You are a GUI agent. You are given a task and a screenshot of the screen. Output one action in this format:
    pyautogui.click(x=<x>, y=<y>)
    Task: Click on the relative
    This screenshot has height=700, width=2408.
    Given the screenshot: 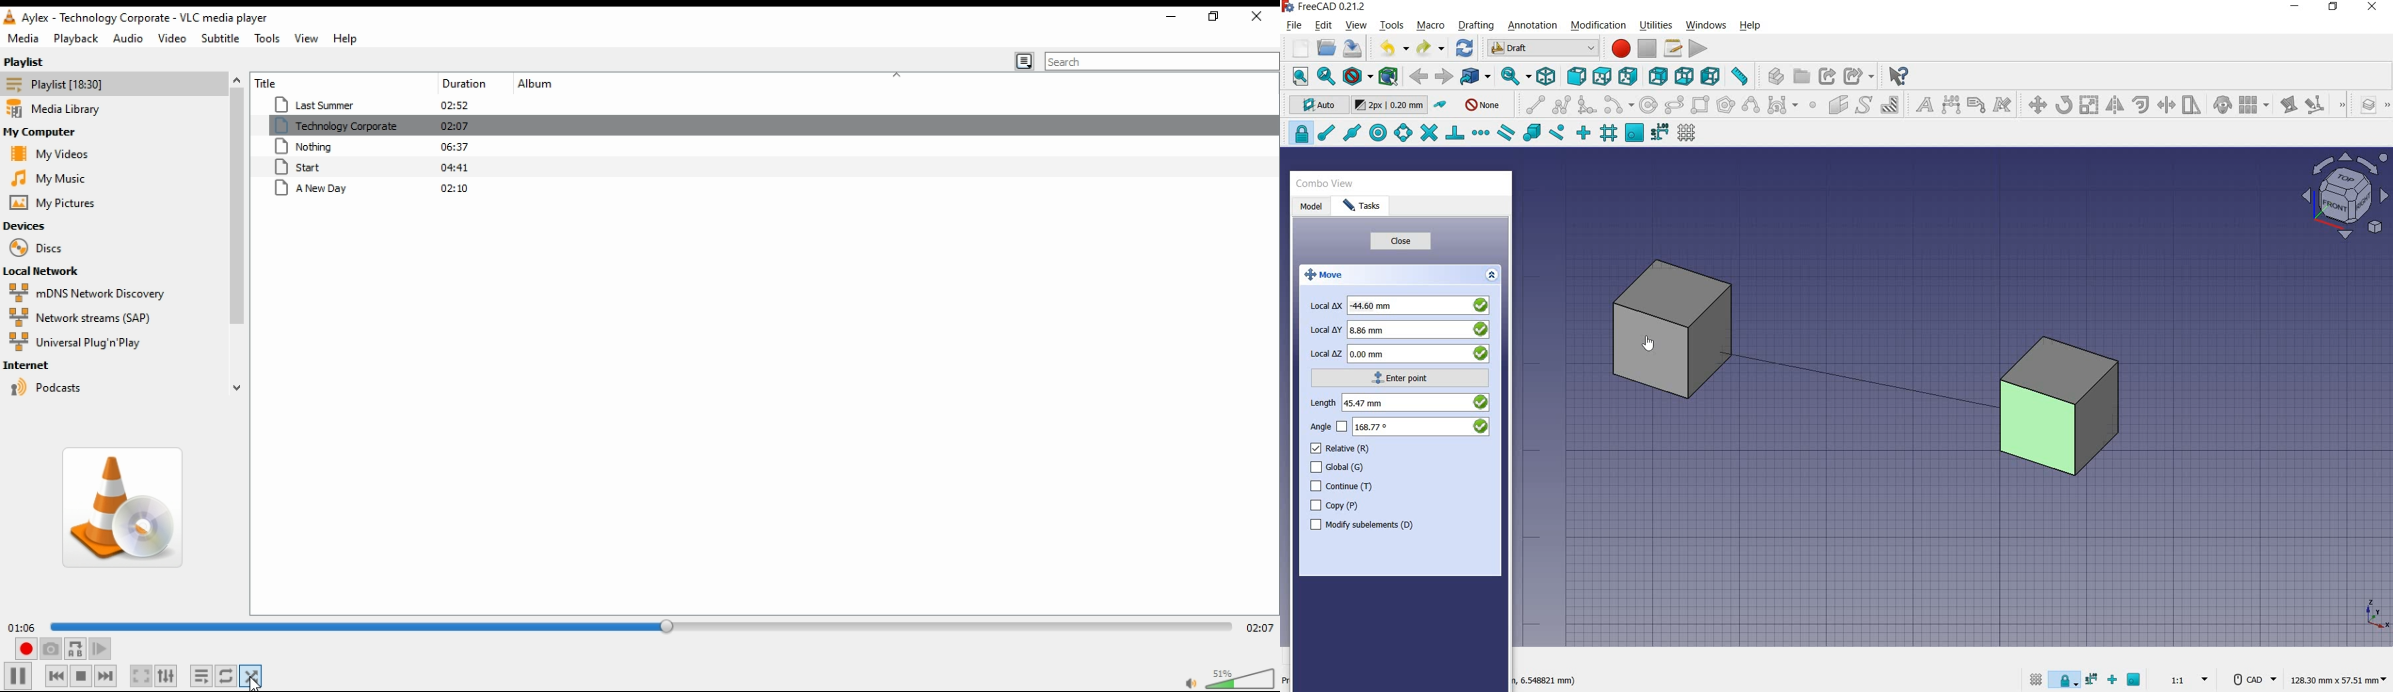 What is the action you would take?
    pyautogui.click(x=1341, y=448)
    